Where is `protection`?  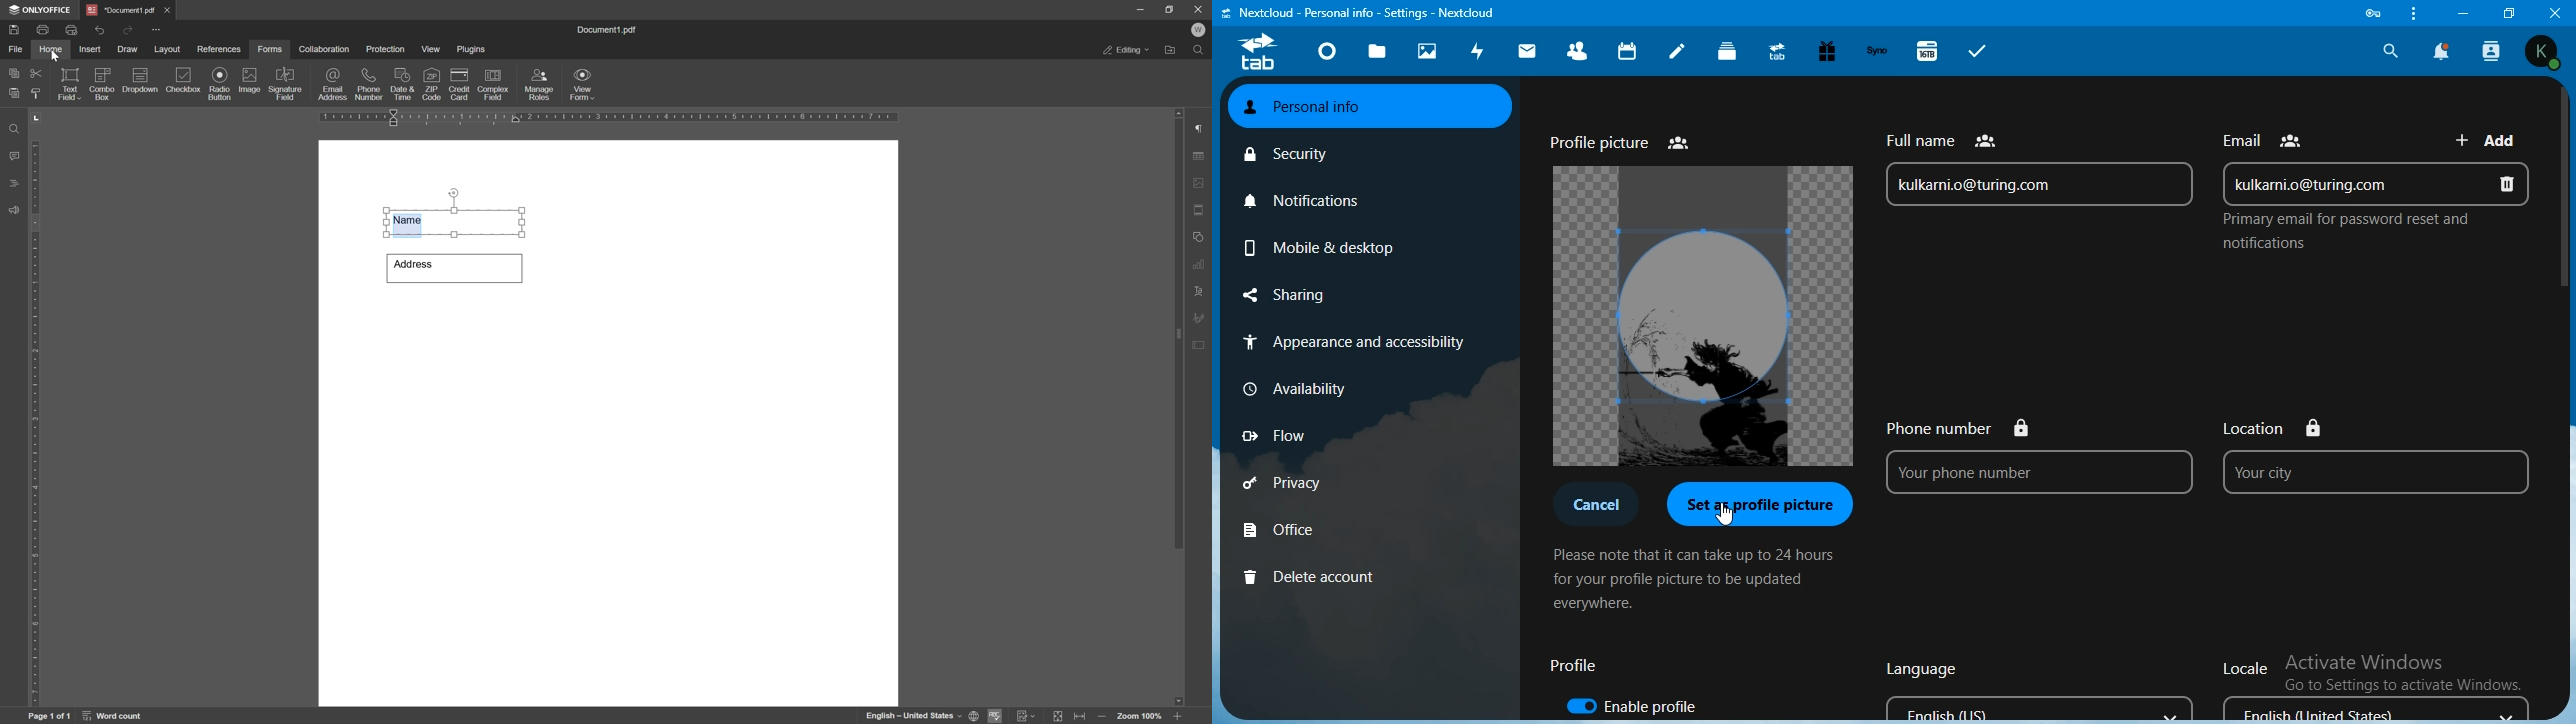
protection is located at coordinates (386, 49).